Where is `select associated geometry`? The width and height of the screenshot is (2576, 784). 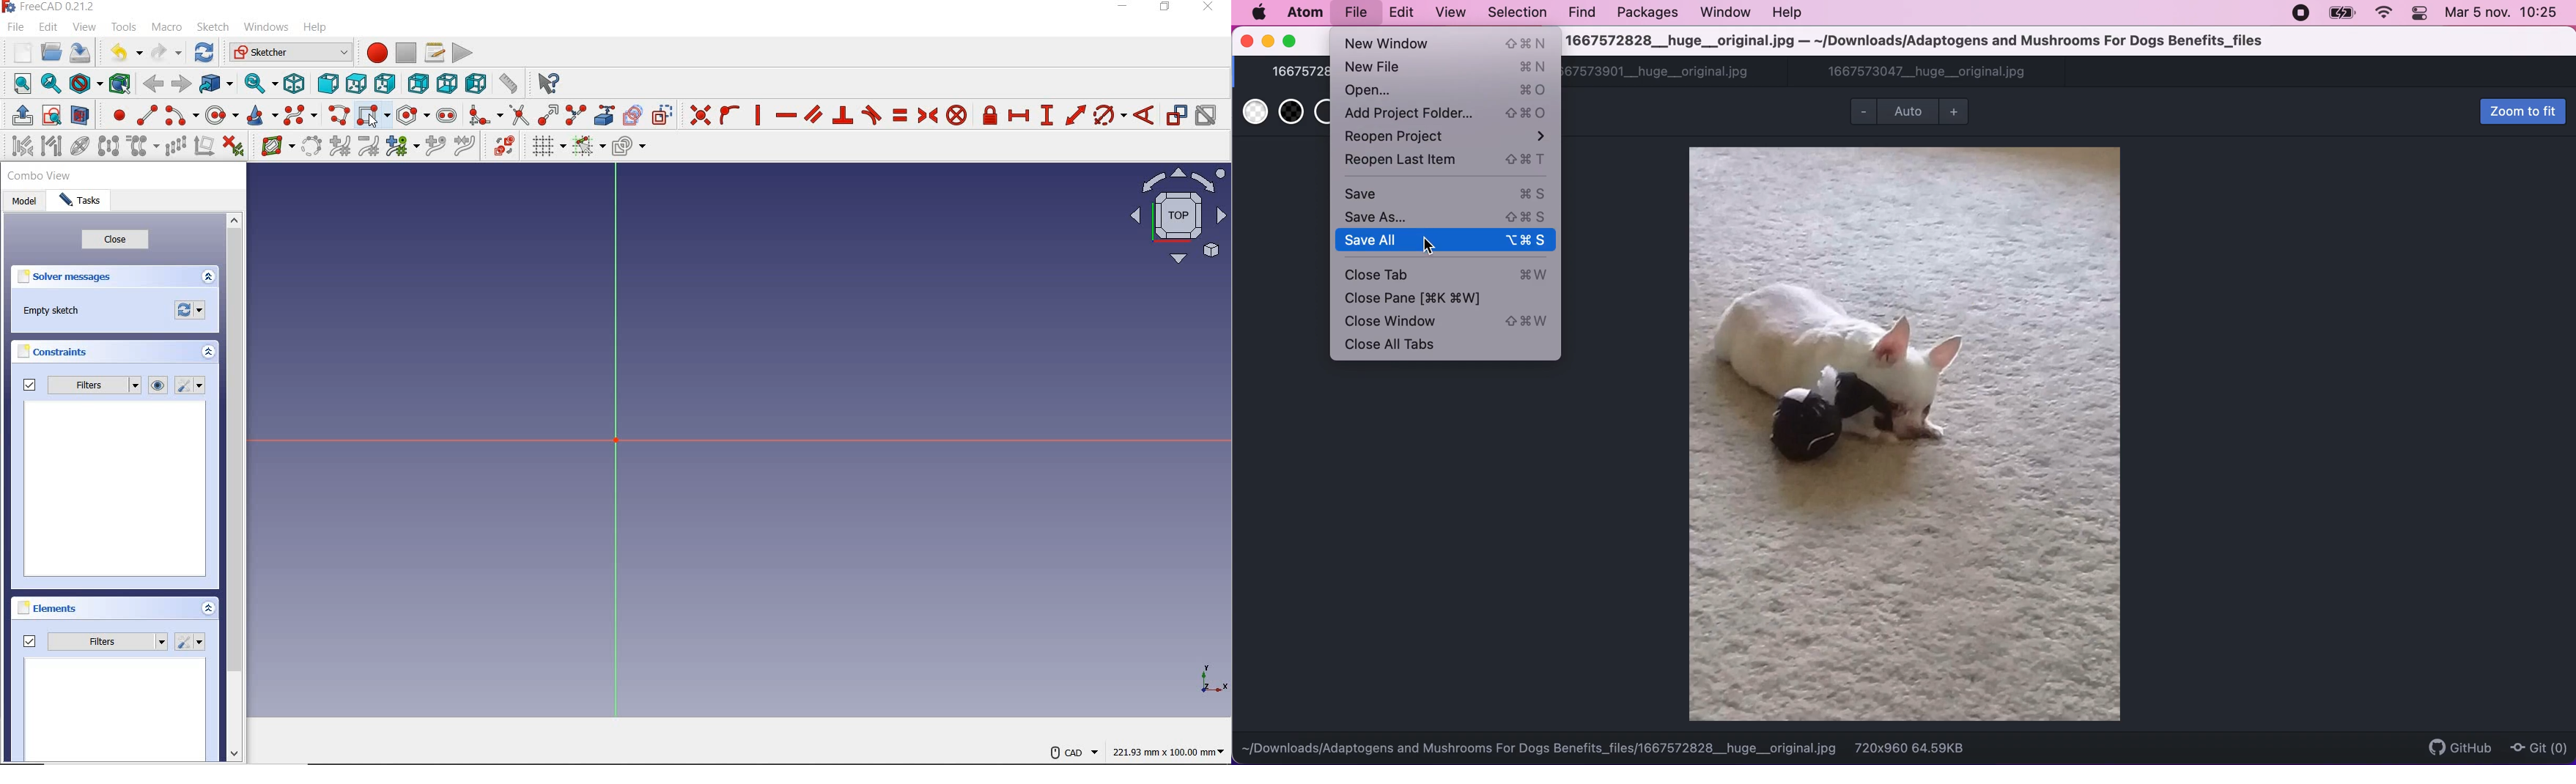 select associated geometry is located at coordinates (51, 147).